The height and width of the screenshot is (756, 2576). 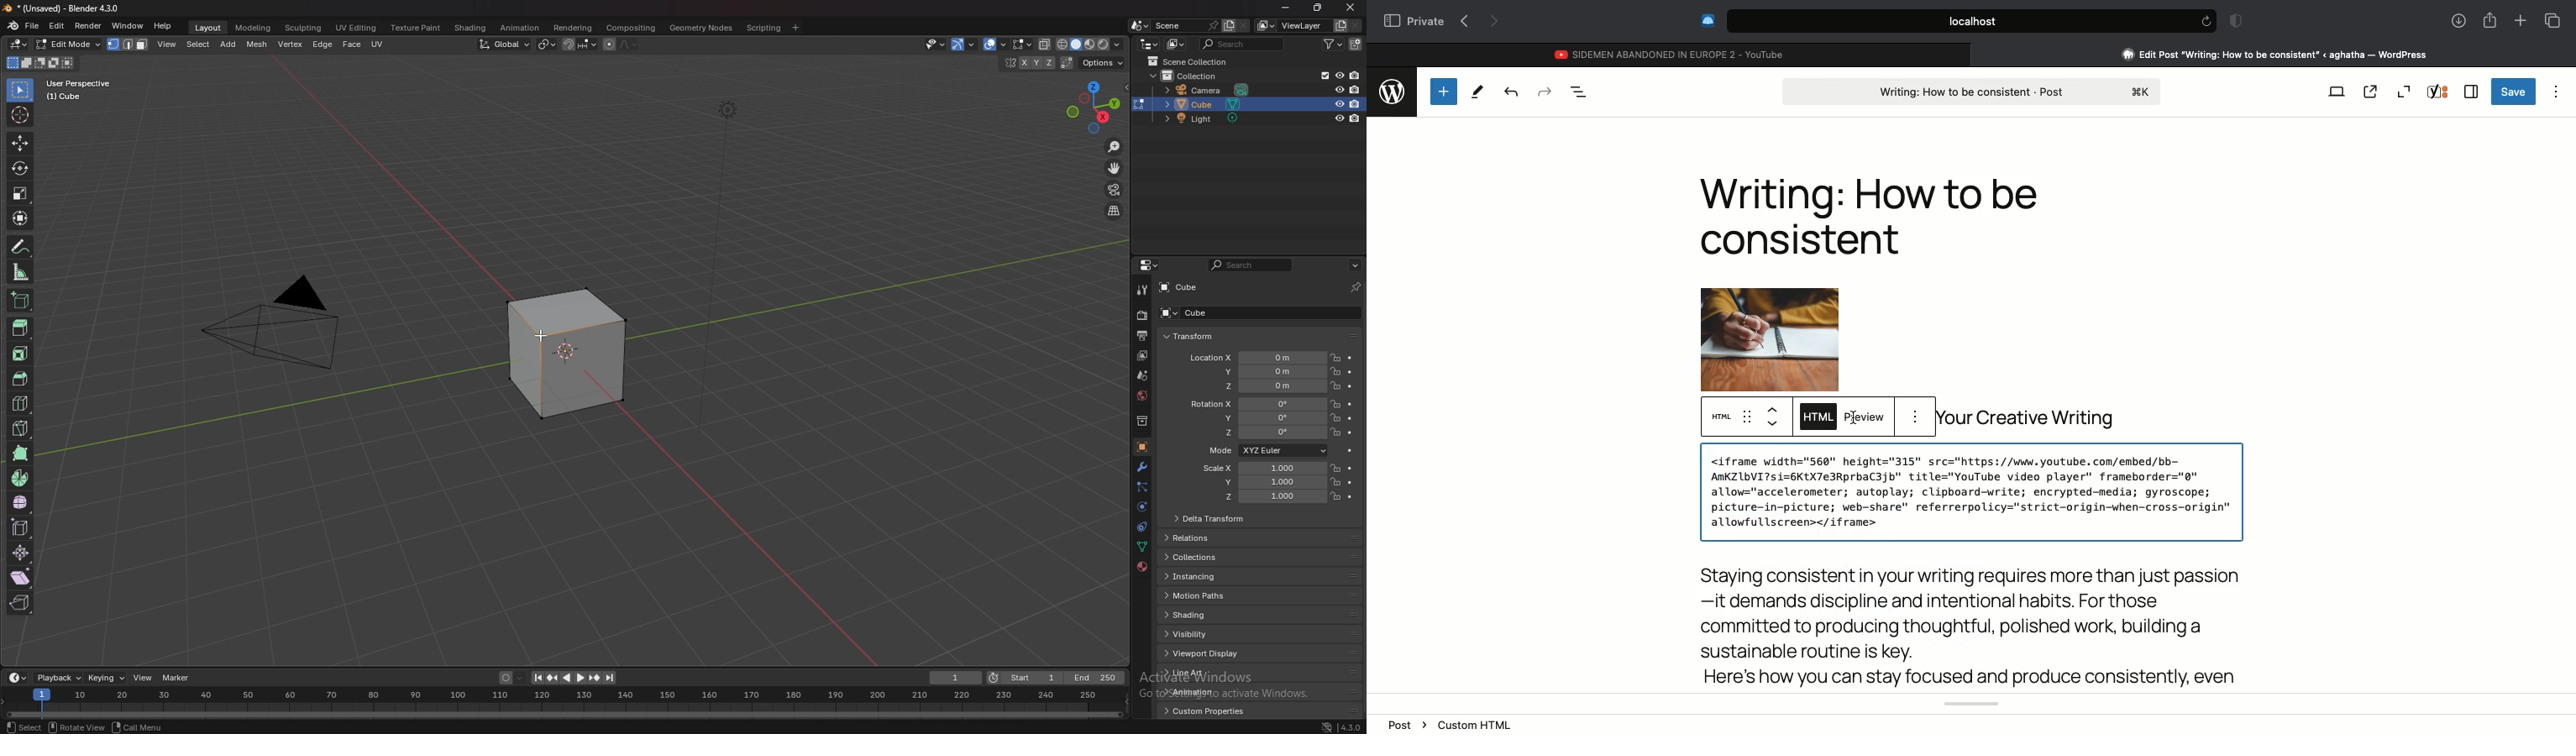 What do you see at coordinates (1769, 333) in the screenshot?
I see `Image` at bounding box center [1769, 333].